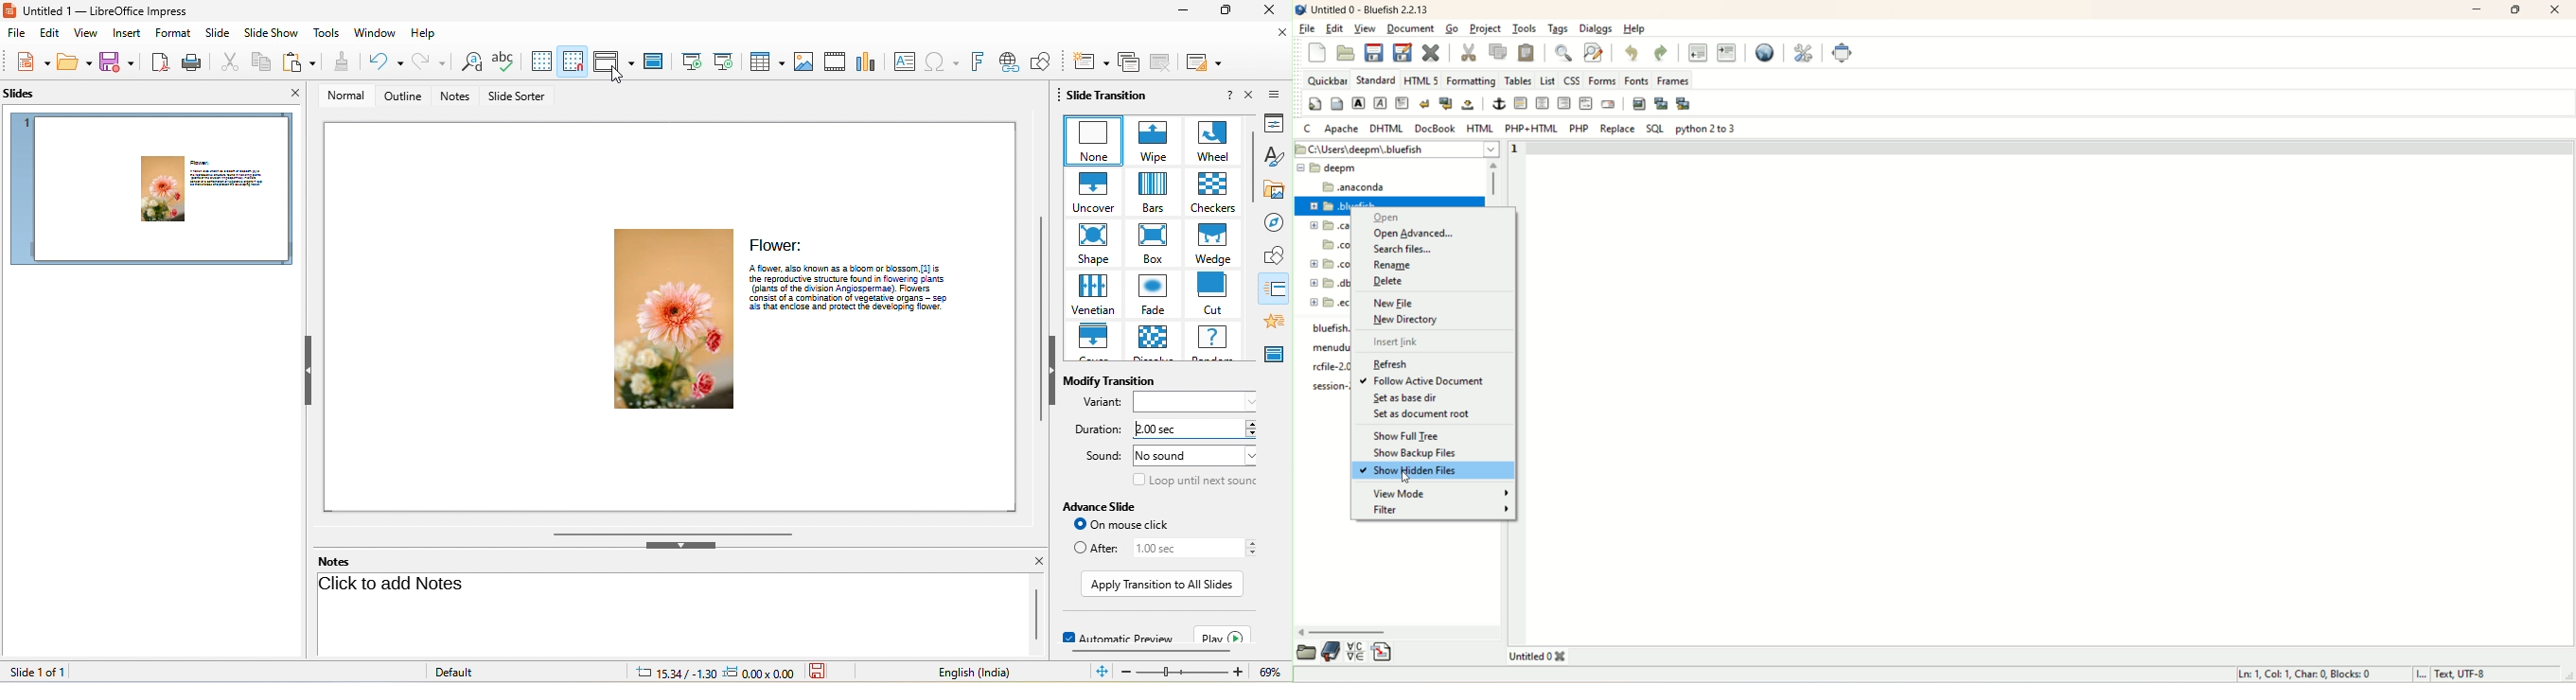 This screenshot has height=700, width=2576. What do you see at coordinates (1200, 402) in the screenshot?
I see `variant` at bounding box center [1200, 402].